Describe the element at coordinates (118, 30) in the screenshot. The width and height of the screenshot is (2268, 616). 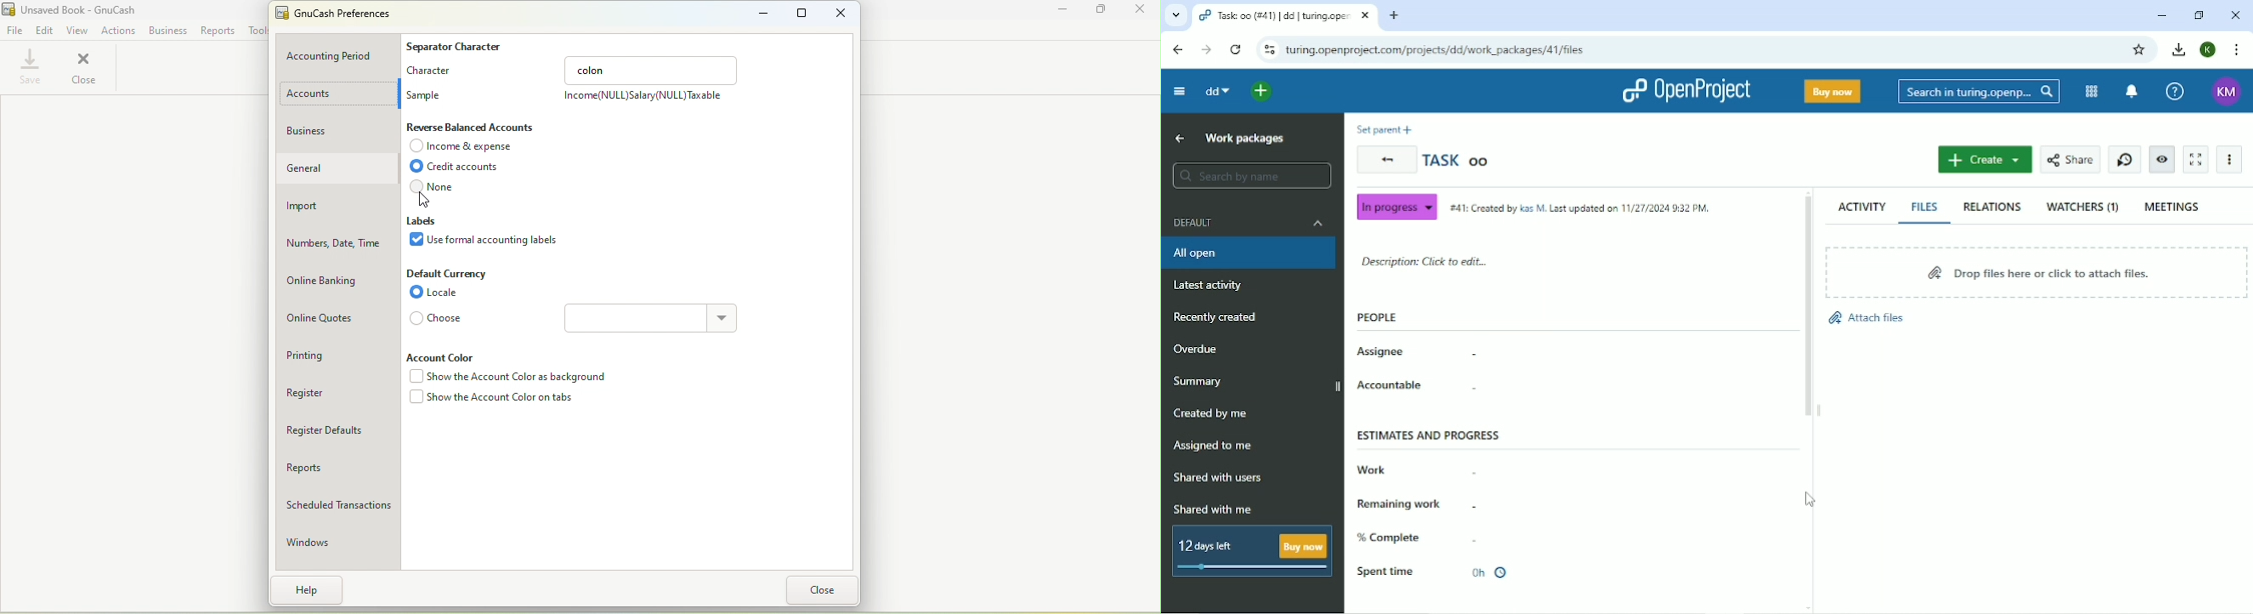
I see `Actions` at that location.